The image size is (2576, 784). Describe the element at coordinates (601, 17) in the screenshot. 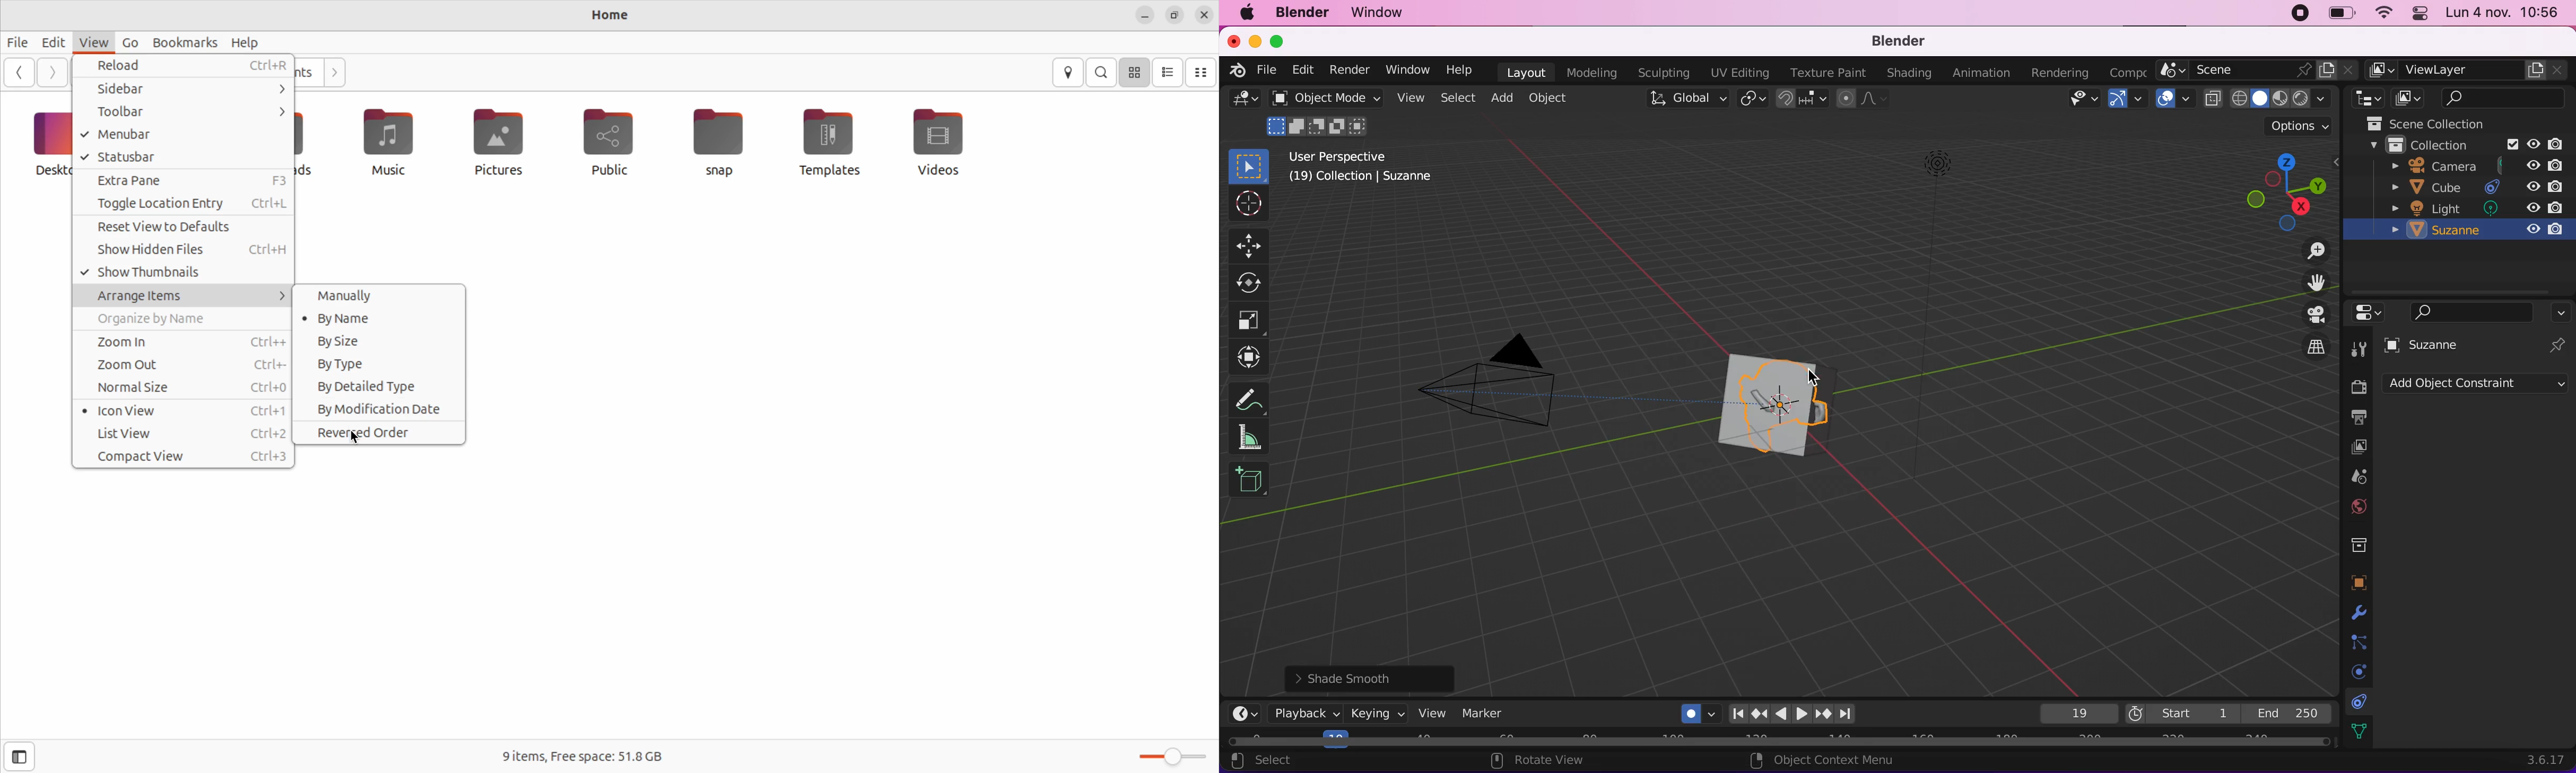

I see `Home` at that location.